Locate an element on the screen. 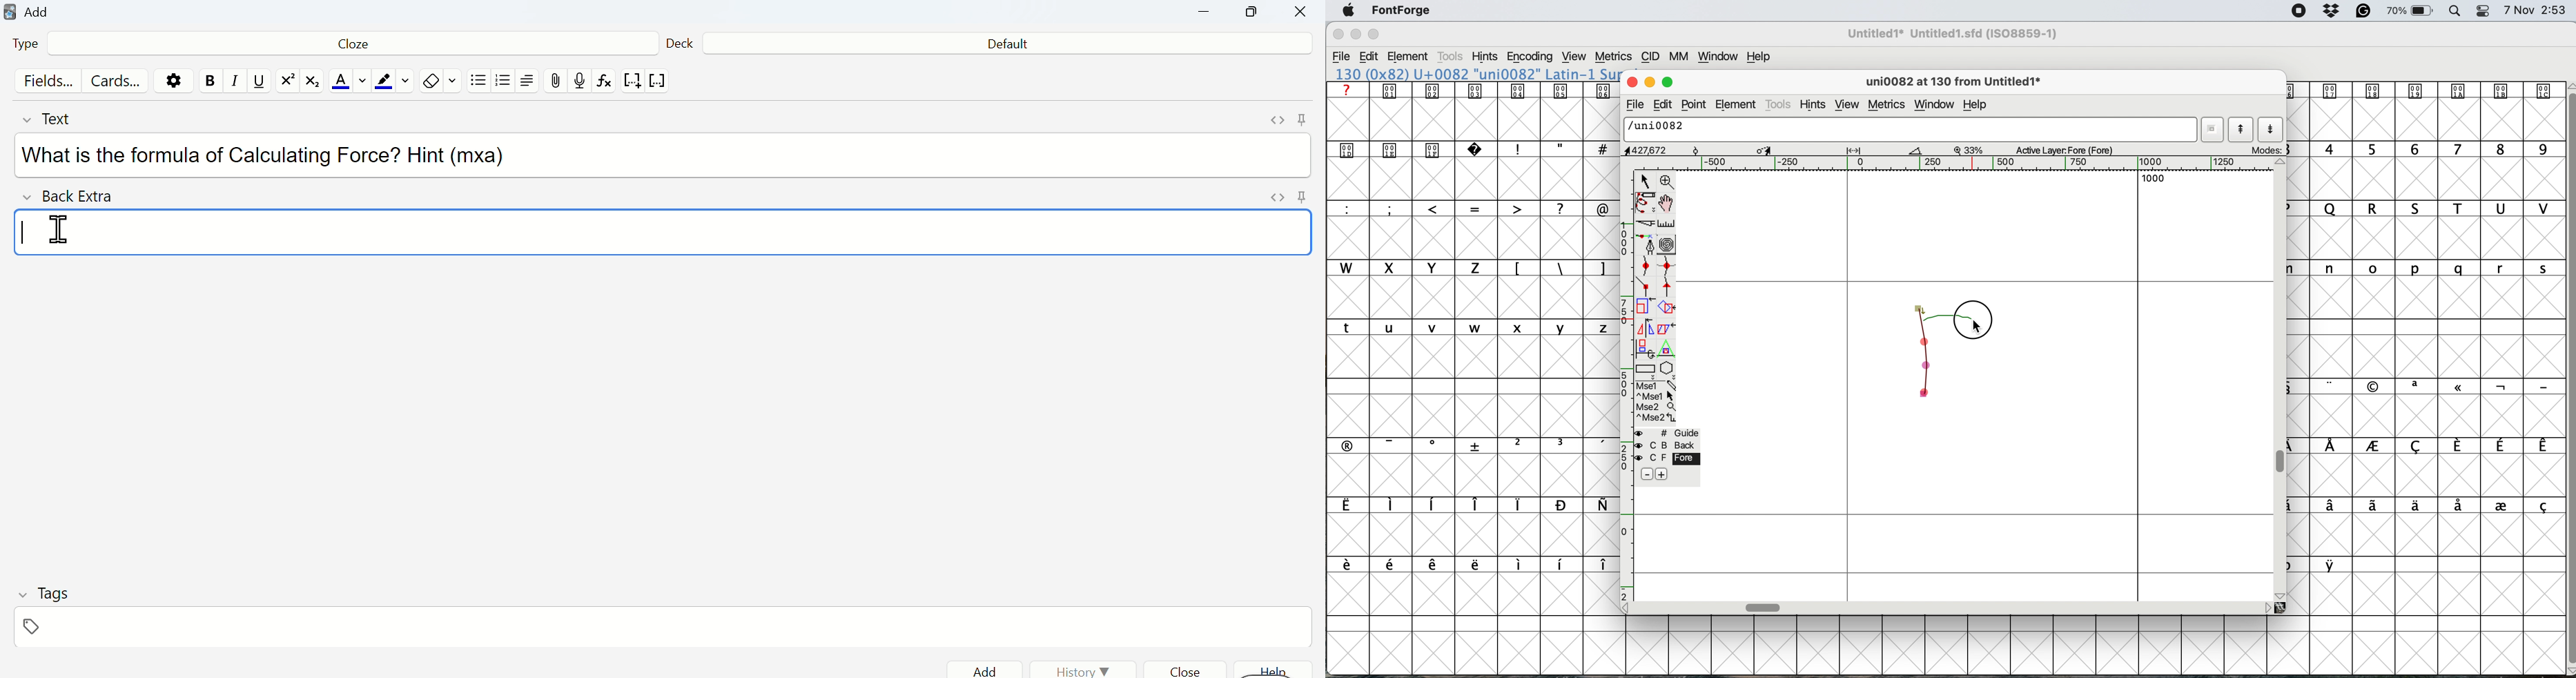 The height and width of the screenshot is (700, 2576). guide is located at coordinates (1670, 433).